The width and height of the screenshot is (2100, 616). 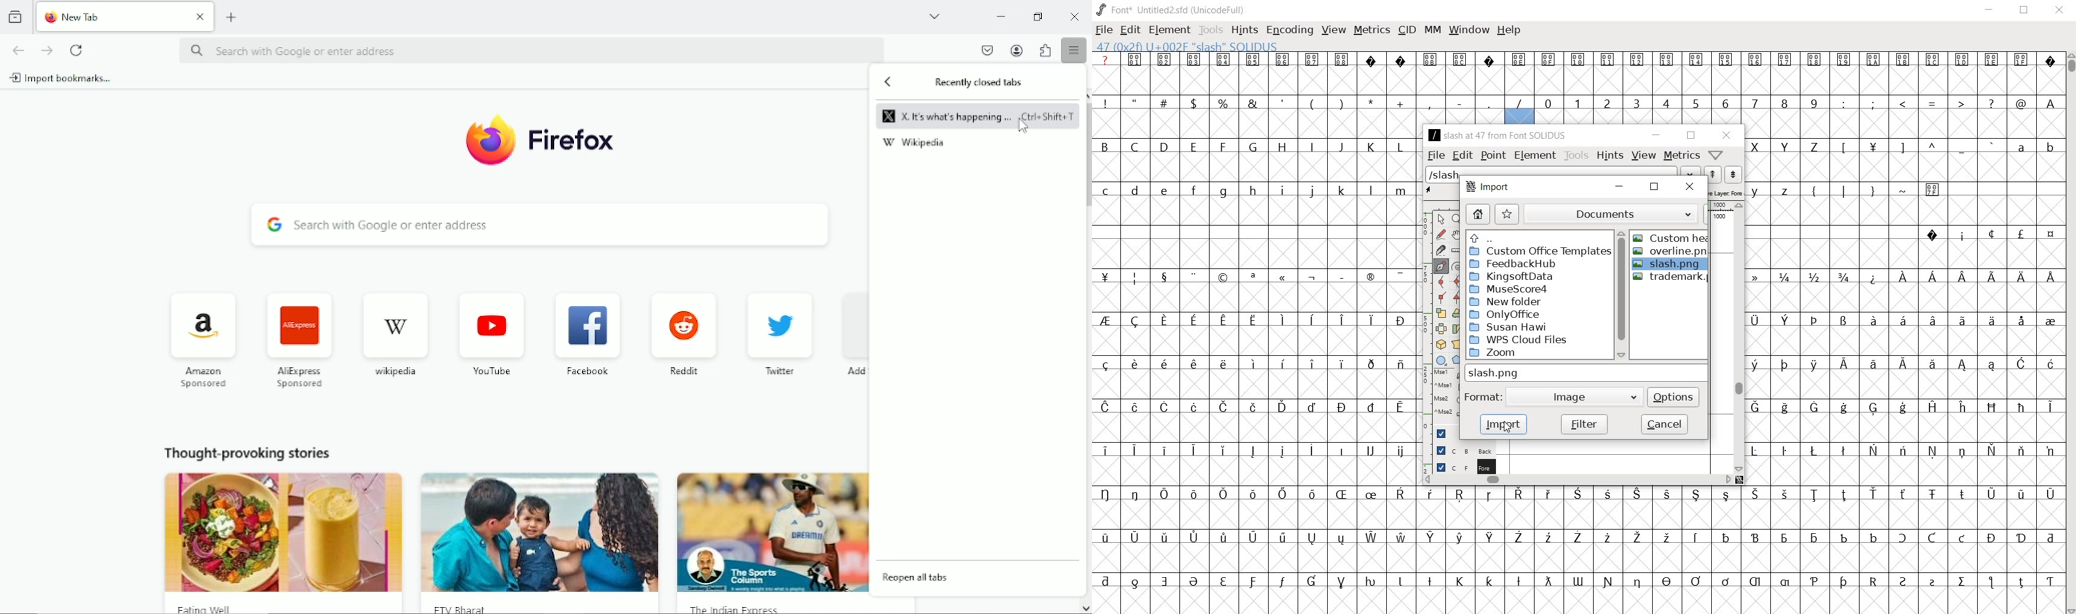 I want to click on close, so click(x=1728, y=136).